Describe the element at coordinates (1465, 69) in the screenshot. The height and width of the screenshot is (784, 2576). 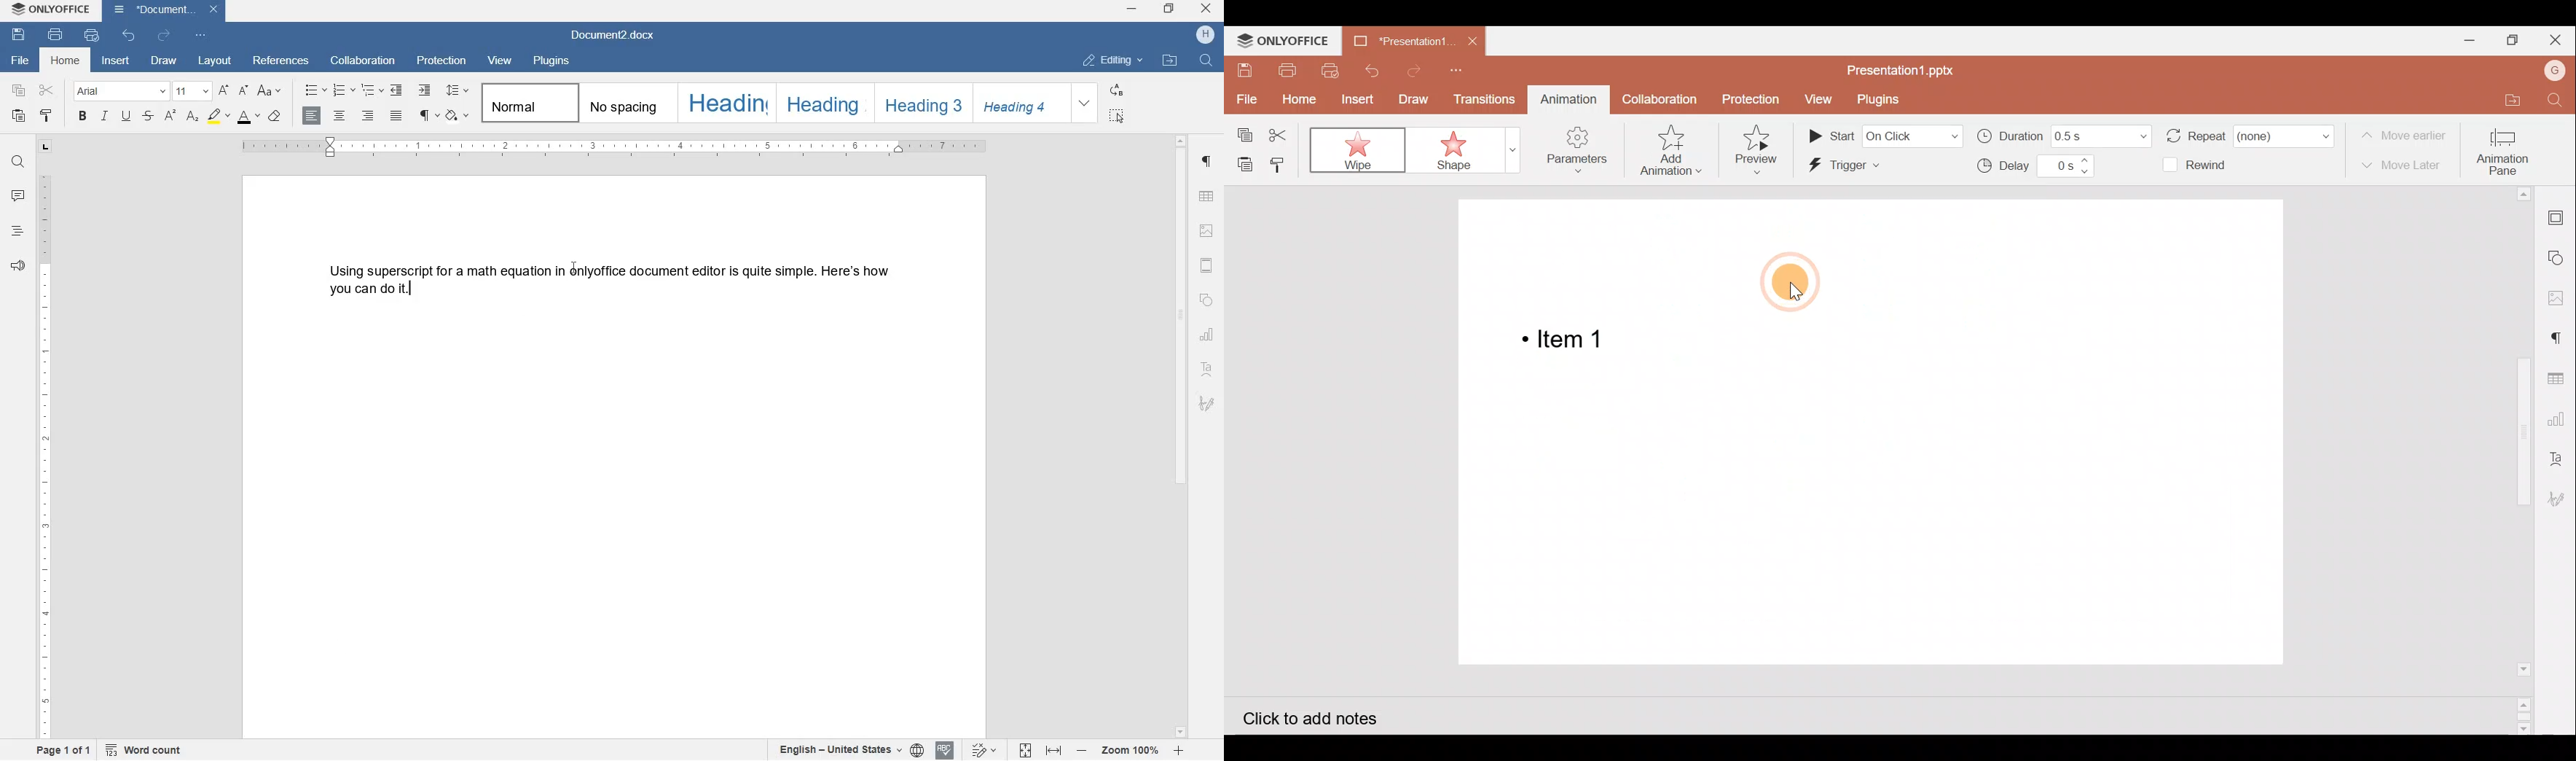
I see `Customize quick access toolbar` at that location.